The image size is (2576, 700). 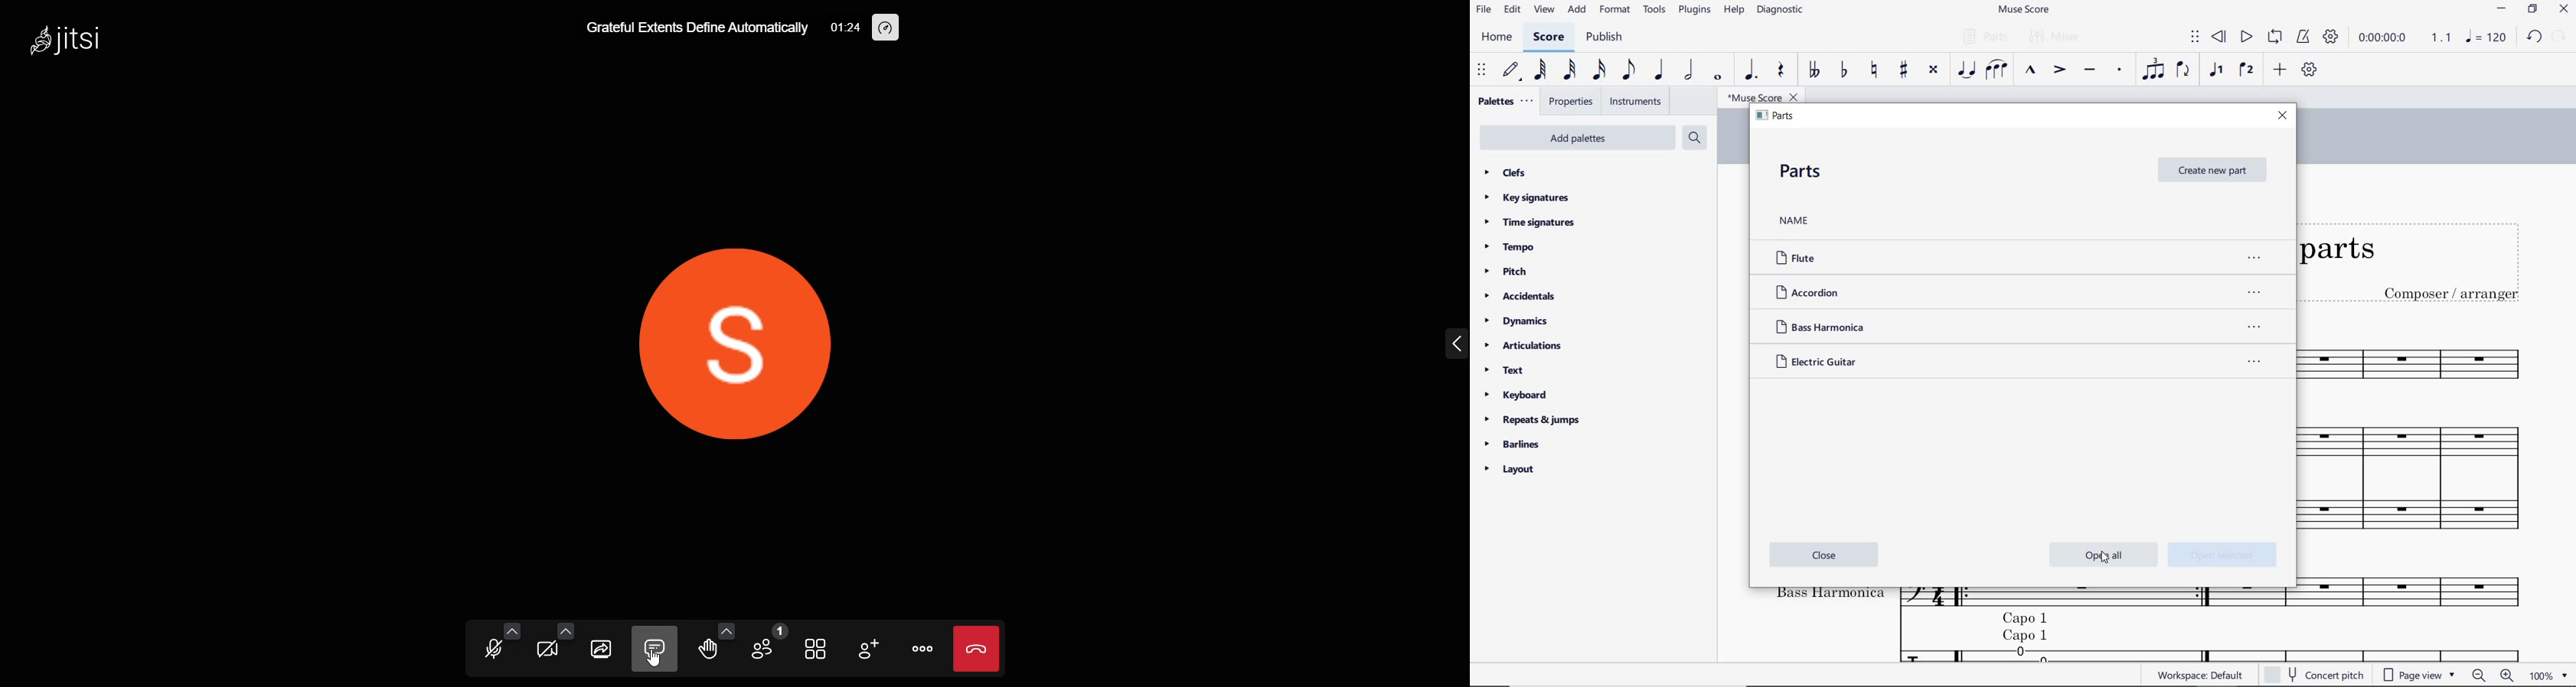 I want to click on rewind, so click(x=2219, y=38).